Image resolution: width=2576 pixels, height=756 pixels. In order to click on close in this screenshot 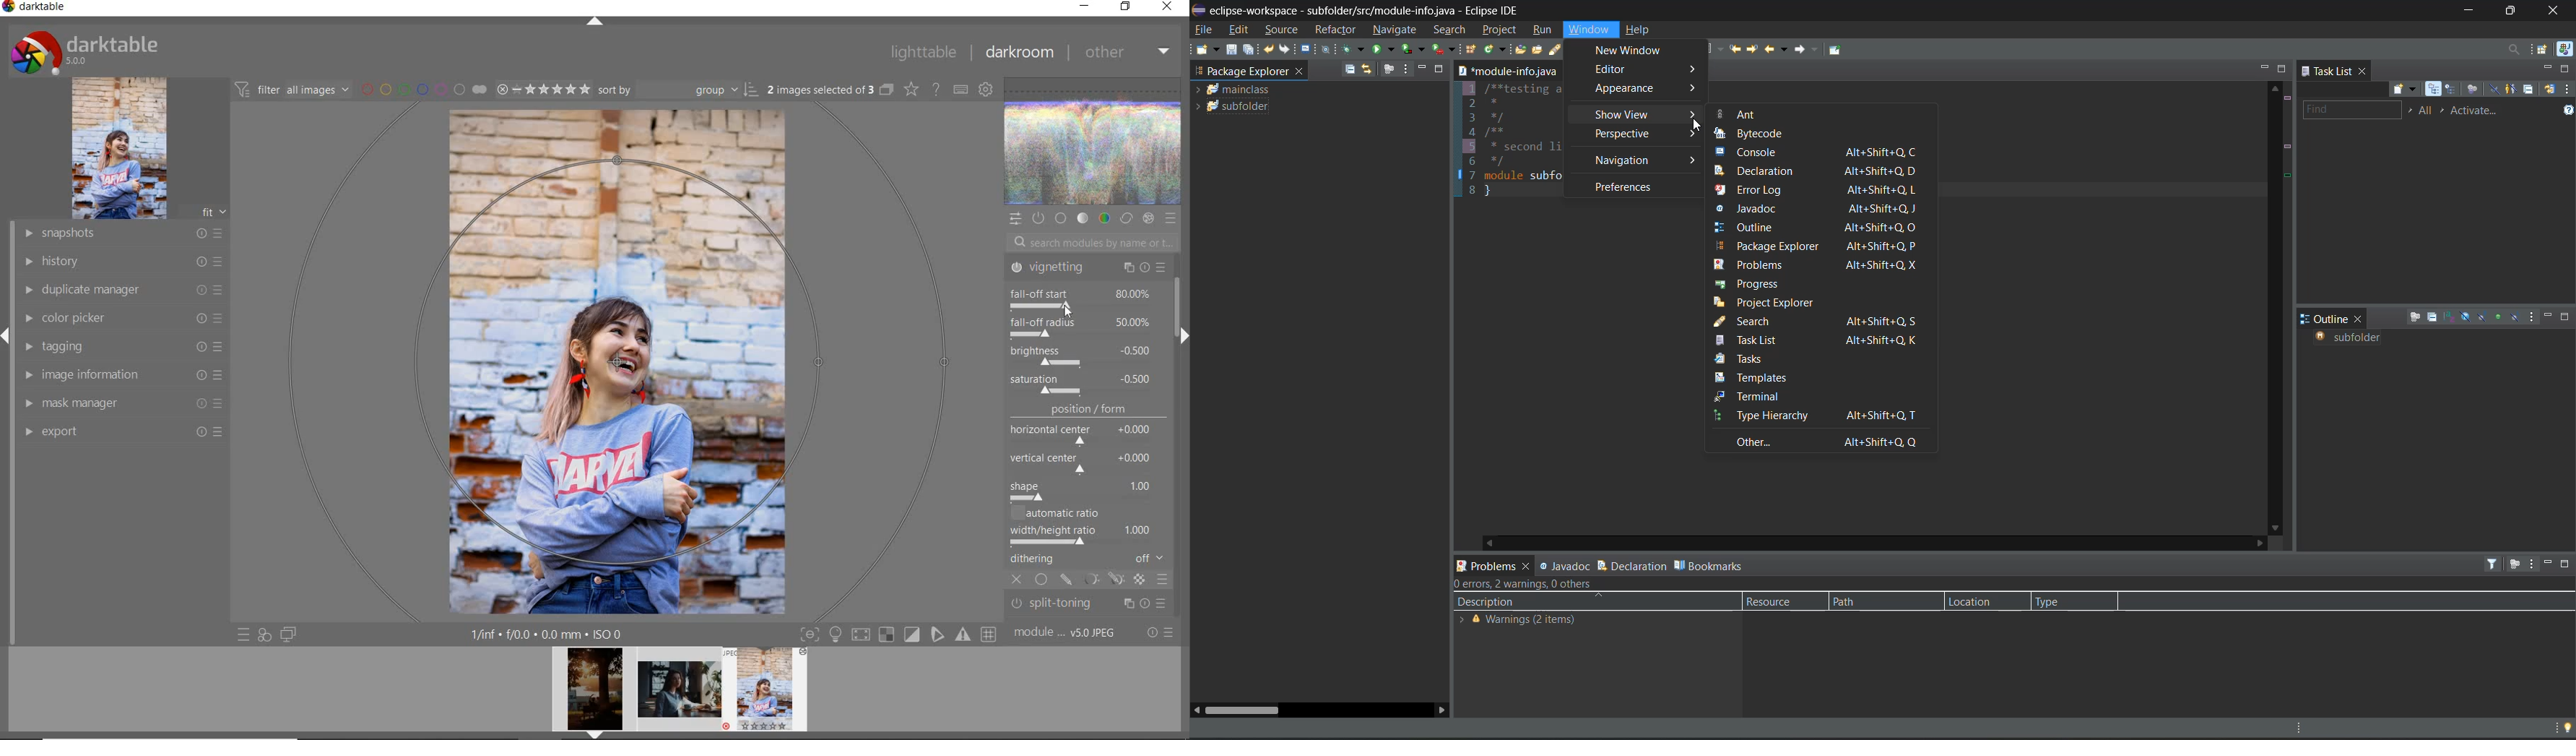, I will do `click(2559, 11)`.